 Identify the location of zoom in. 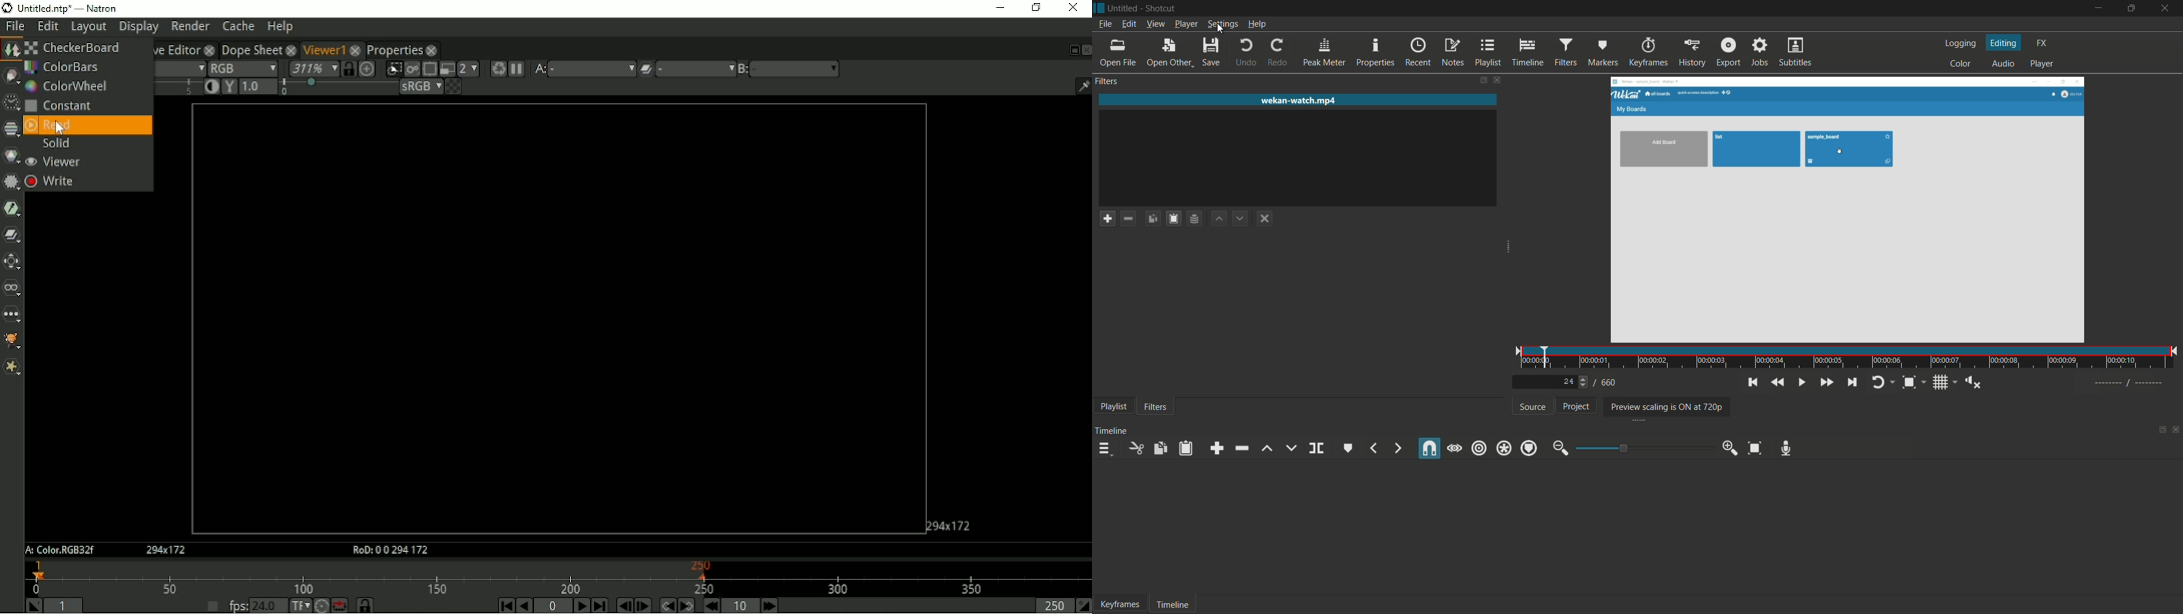
(1730, 448).